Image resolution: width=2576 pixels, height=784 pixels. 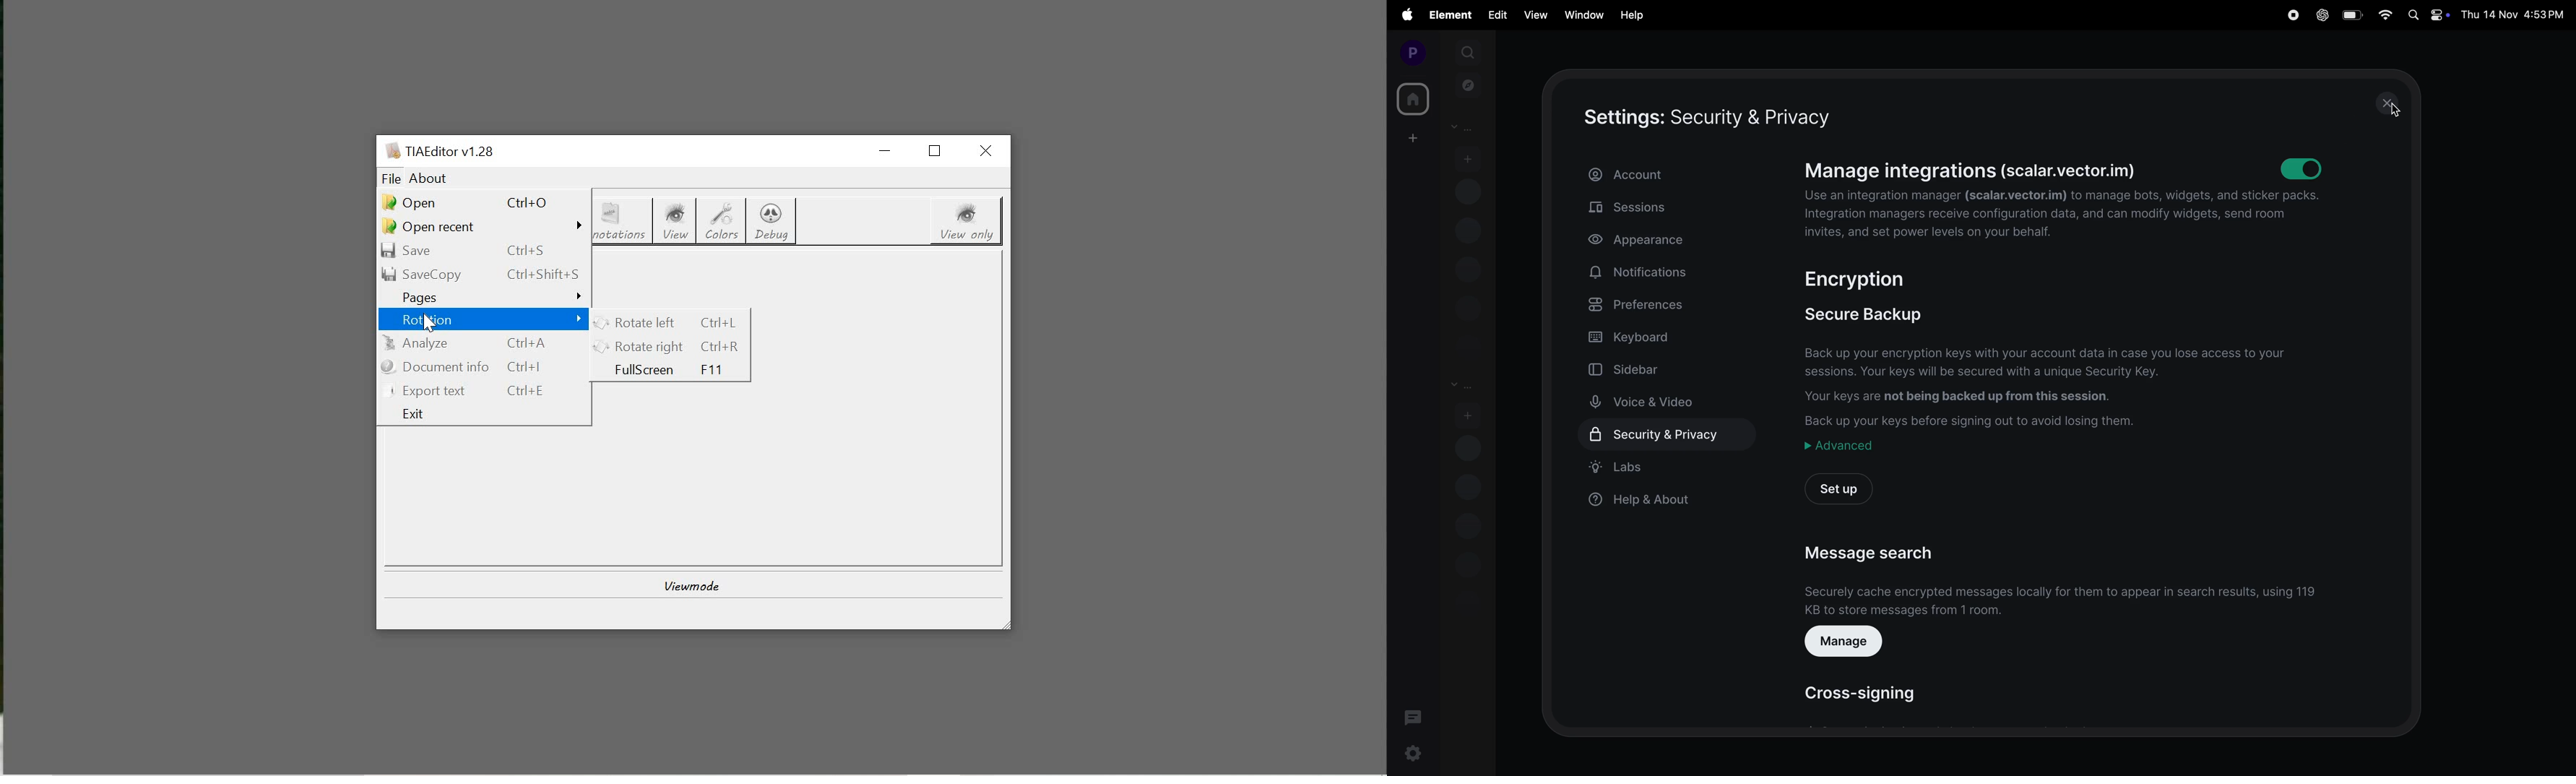 I want to click on apple menu, so click(x=1404, y=15).